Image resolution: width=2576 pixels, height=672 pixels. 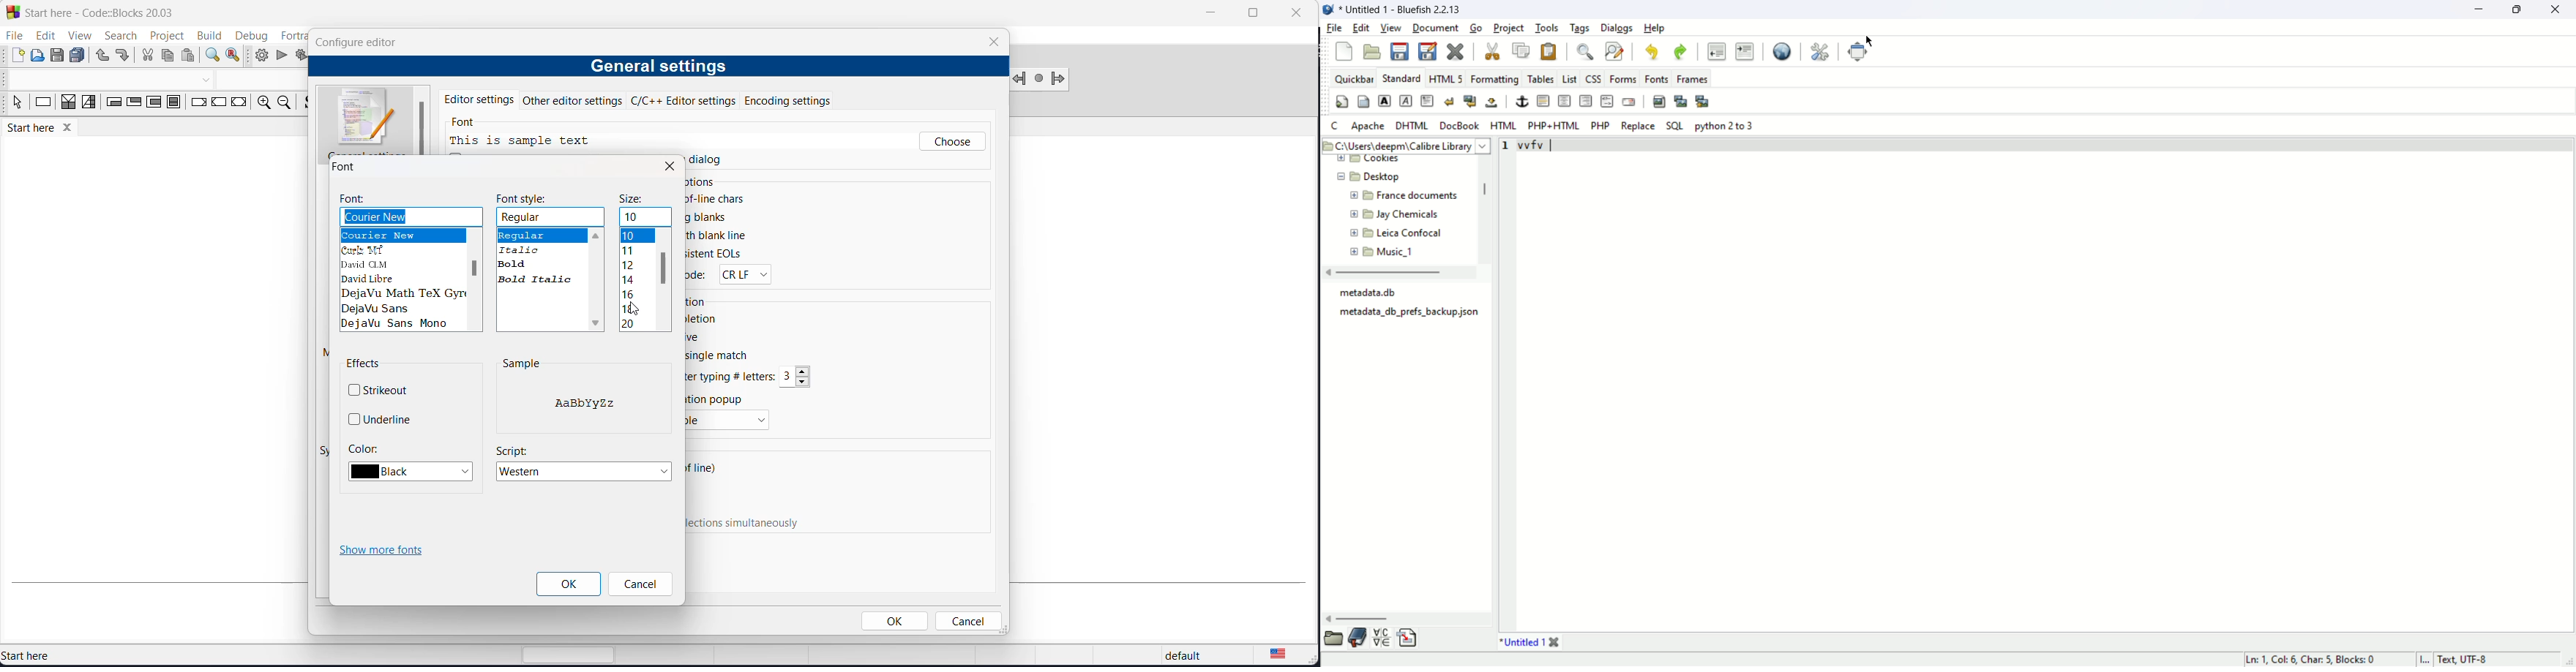 I want to click on jump next, so click(x=1038, y=79).